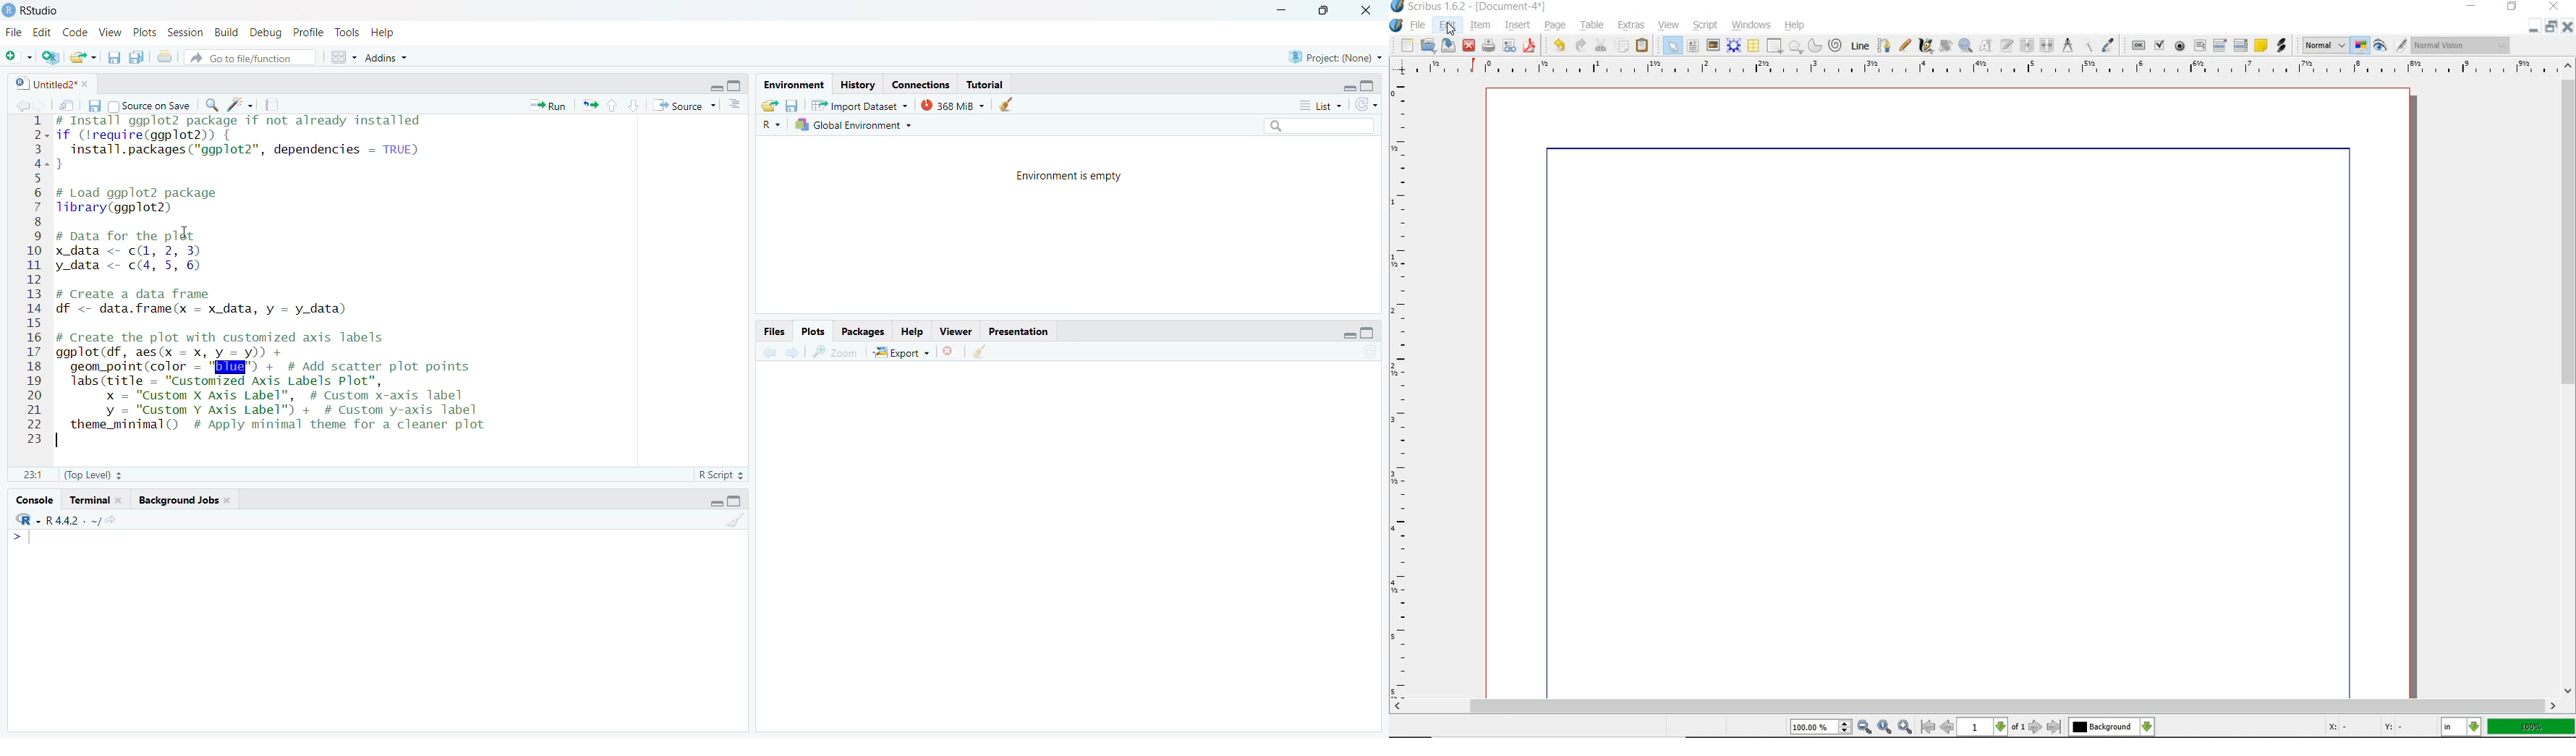  What do you see at coordinates (1949, 727) in the screenshot?
I see `go to previous page` at bounding box center [1949, 727].